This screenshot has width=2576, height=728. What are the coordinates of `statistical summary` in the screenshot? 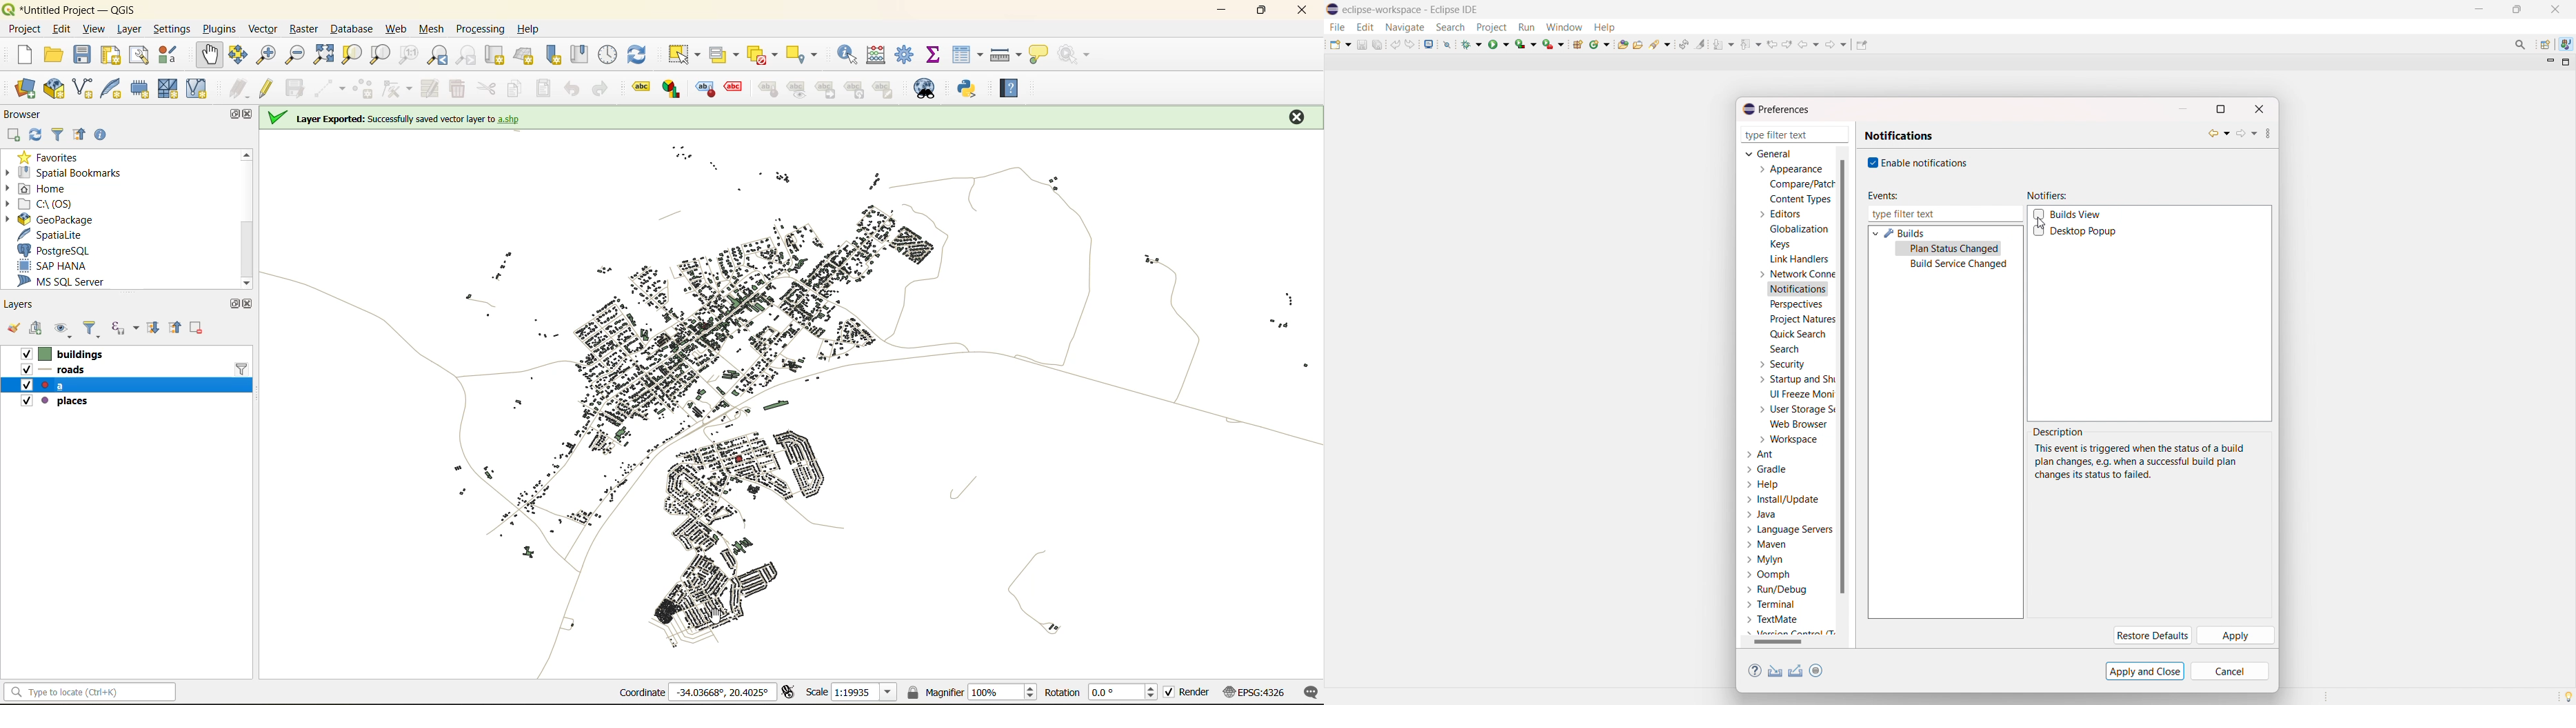 It's located at (938, 55).